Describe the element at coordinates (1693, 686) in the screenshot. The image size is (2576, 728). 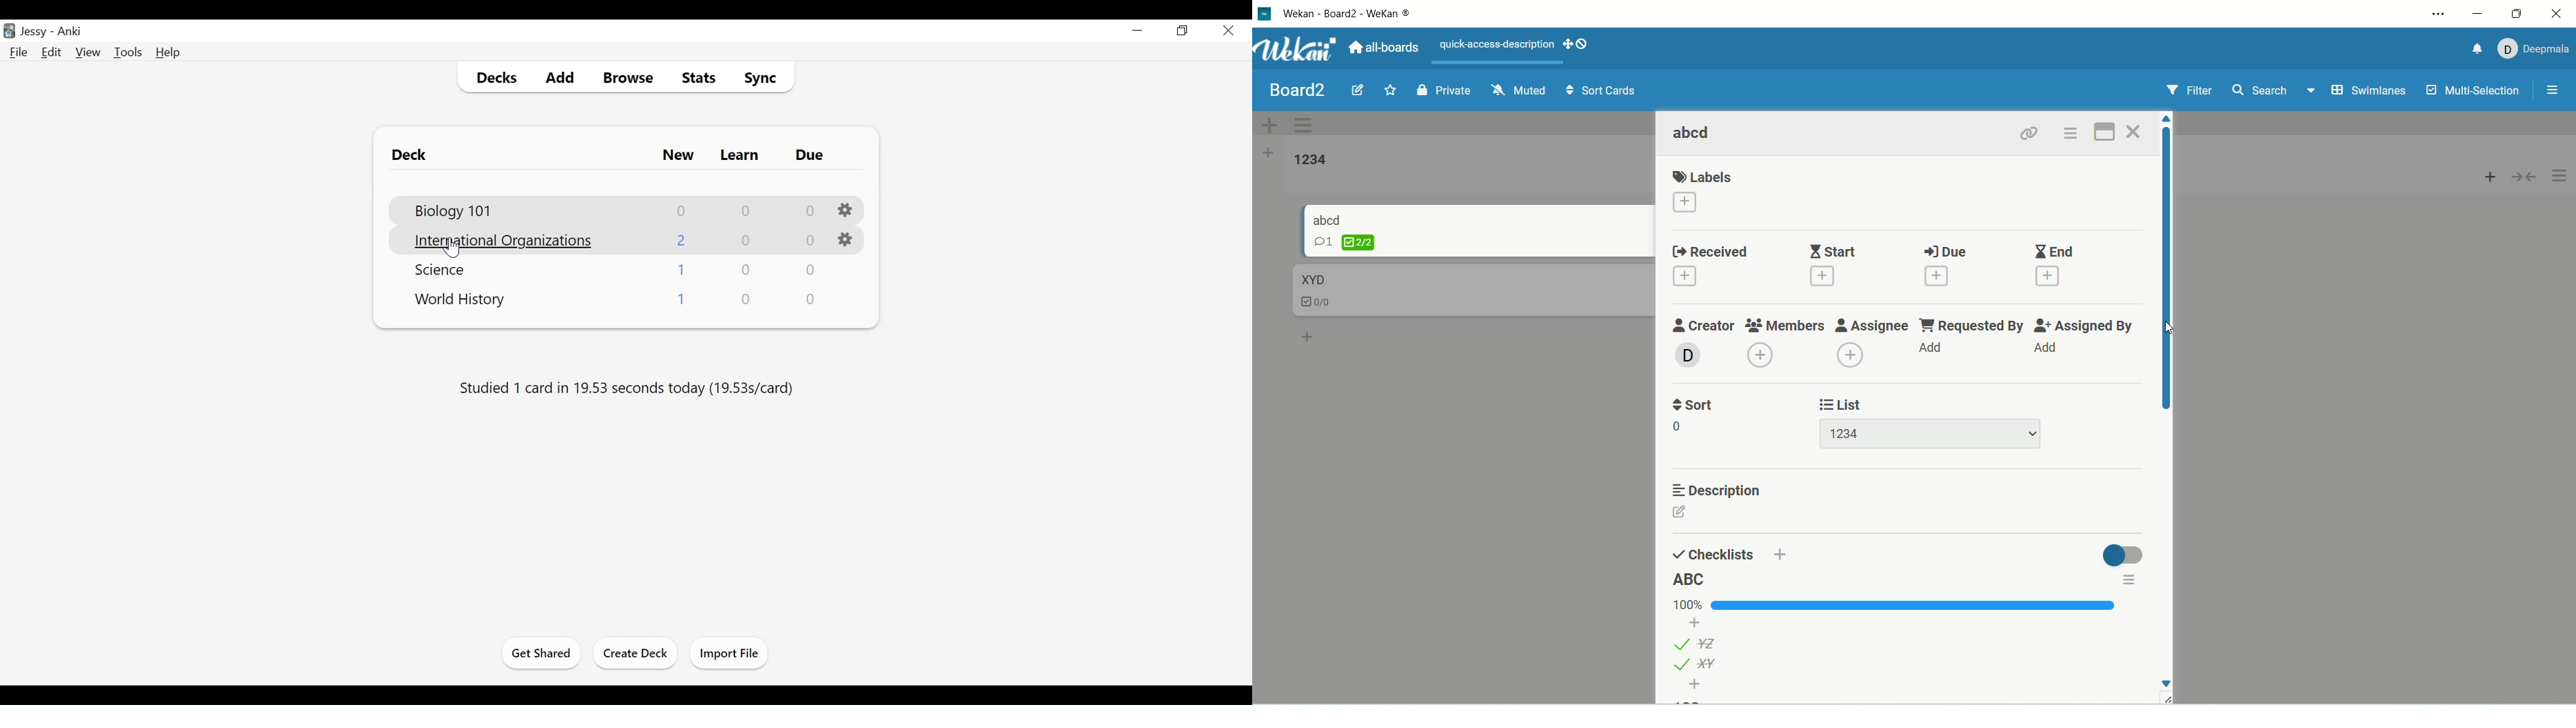
I see `add` at that location.